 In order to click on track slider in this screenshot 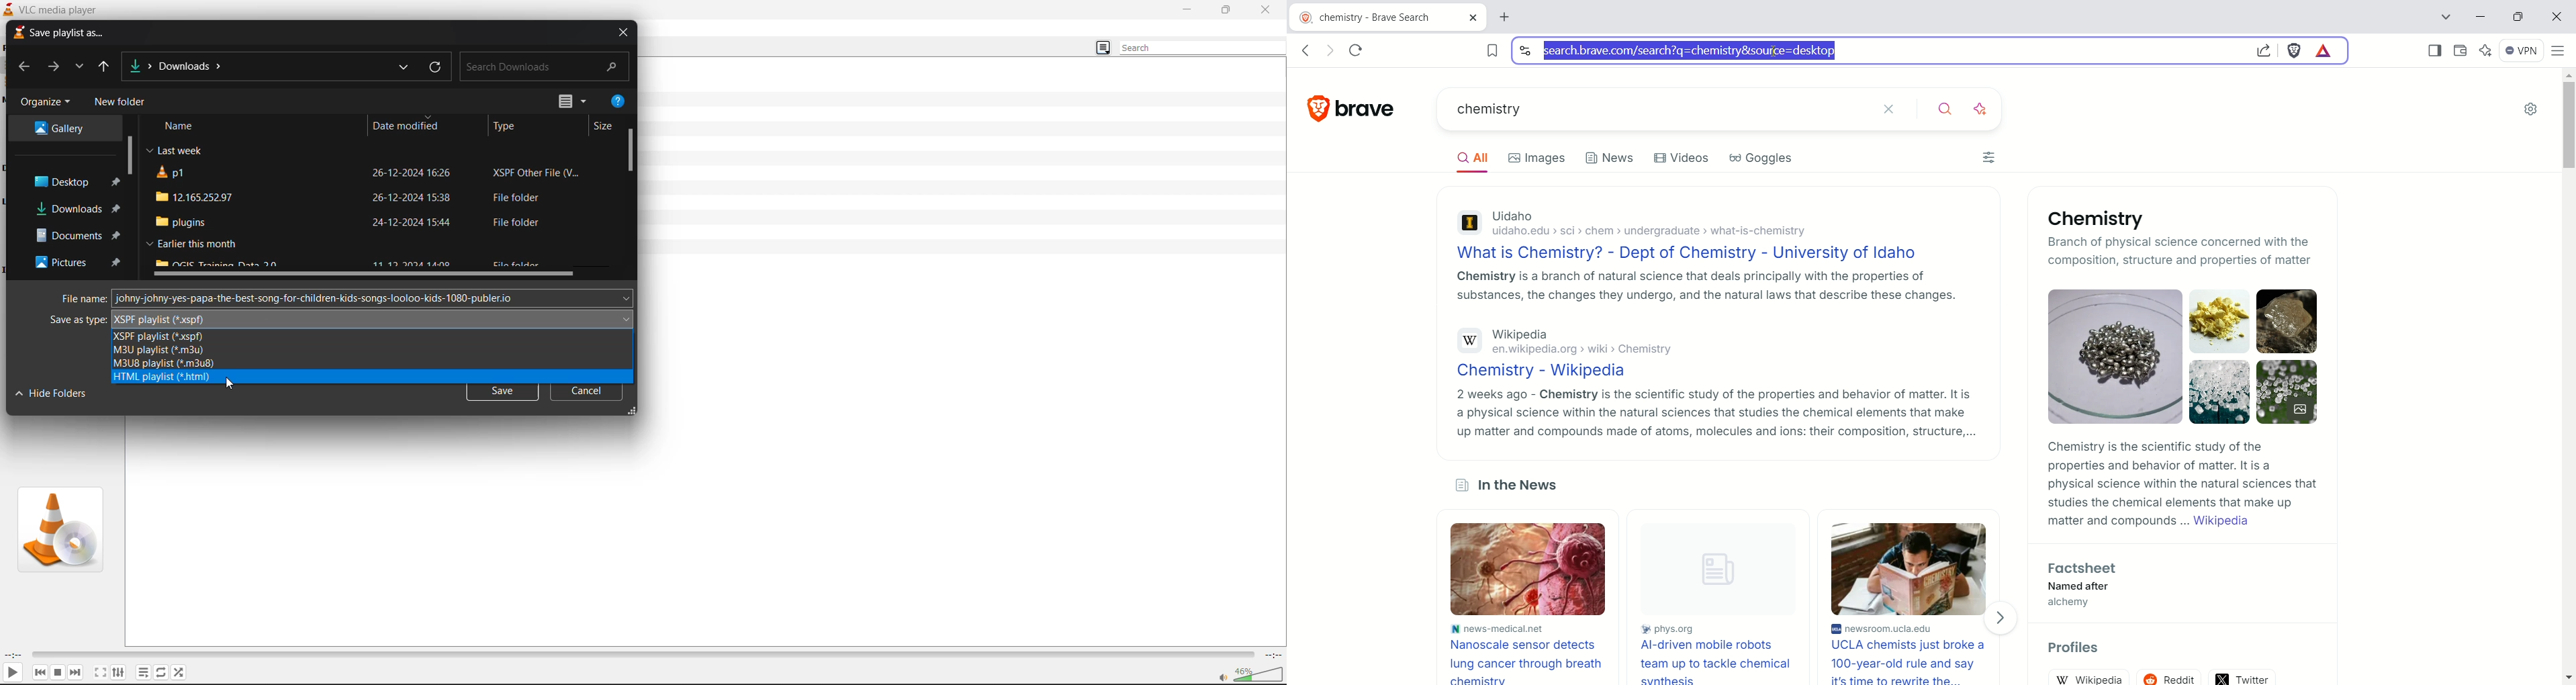, I will do `click(640, 651)`.